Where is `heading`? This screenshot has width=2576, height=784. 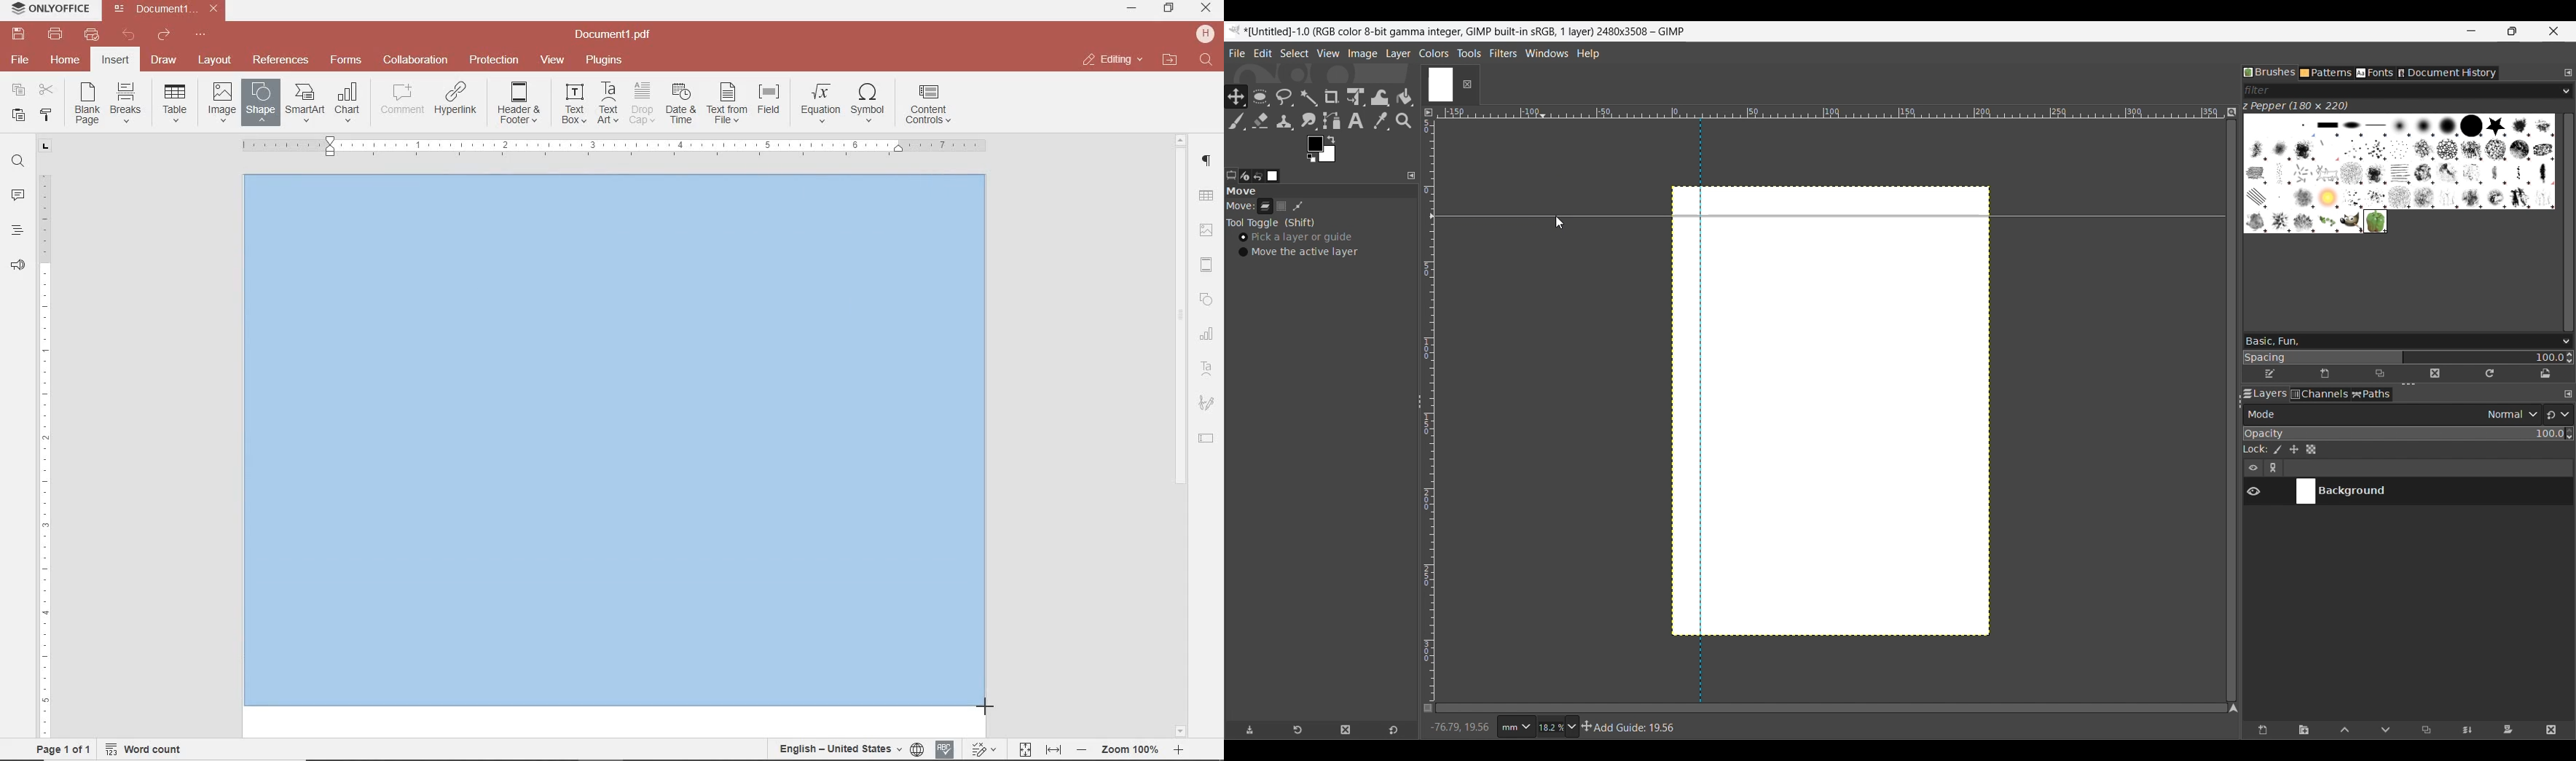
heading is located at coordinates (17, 230).